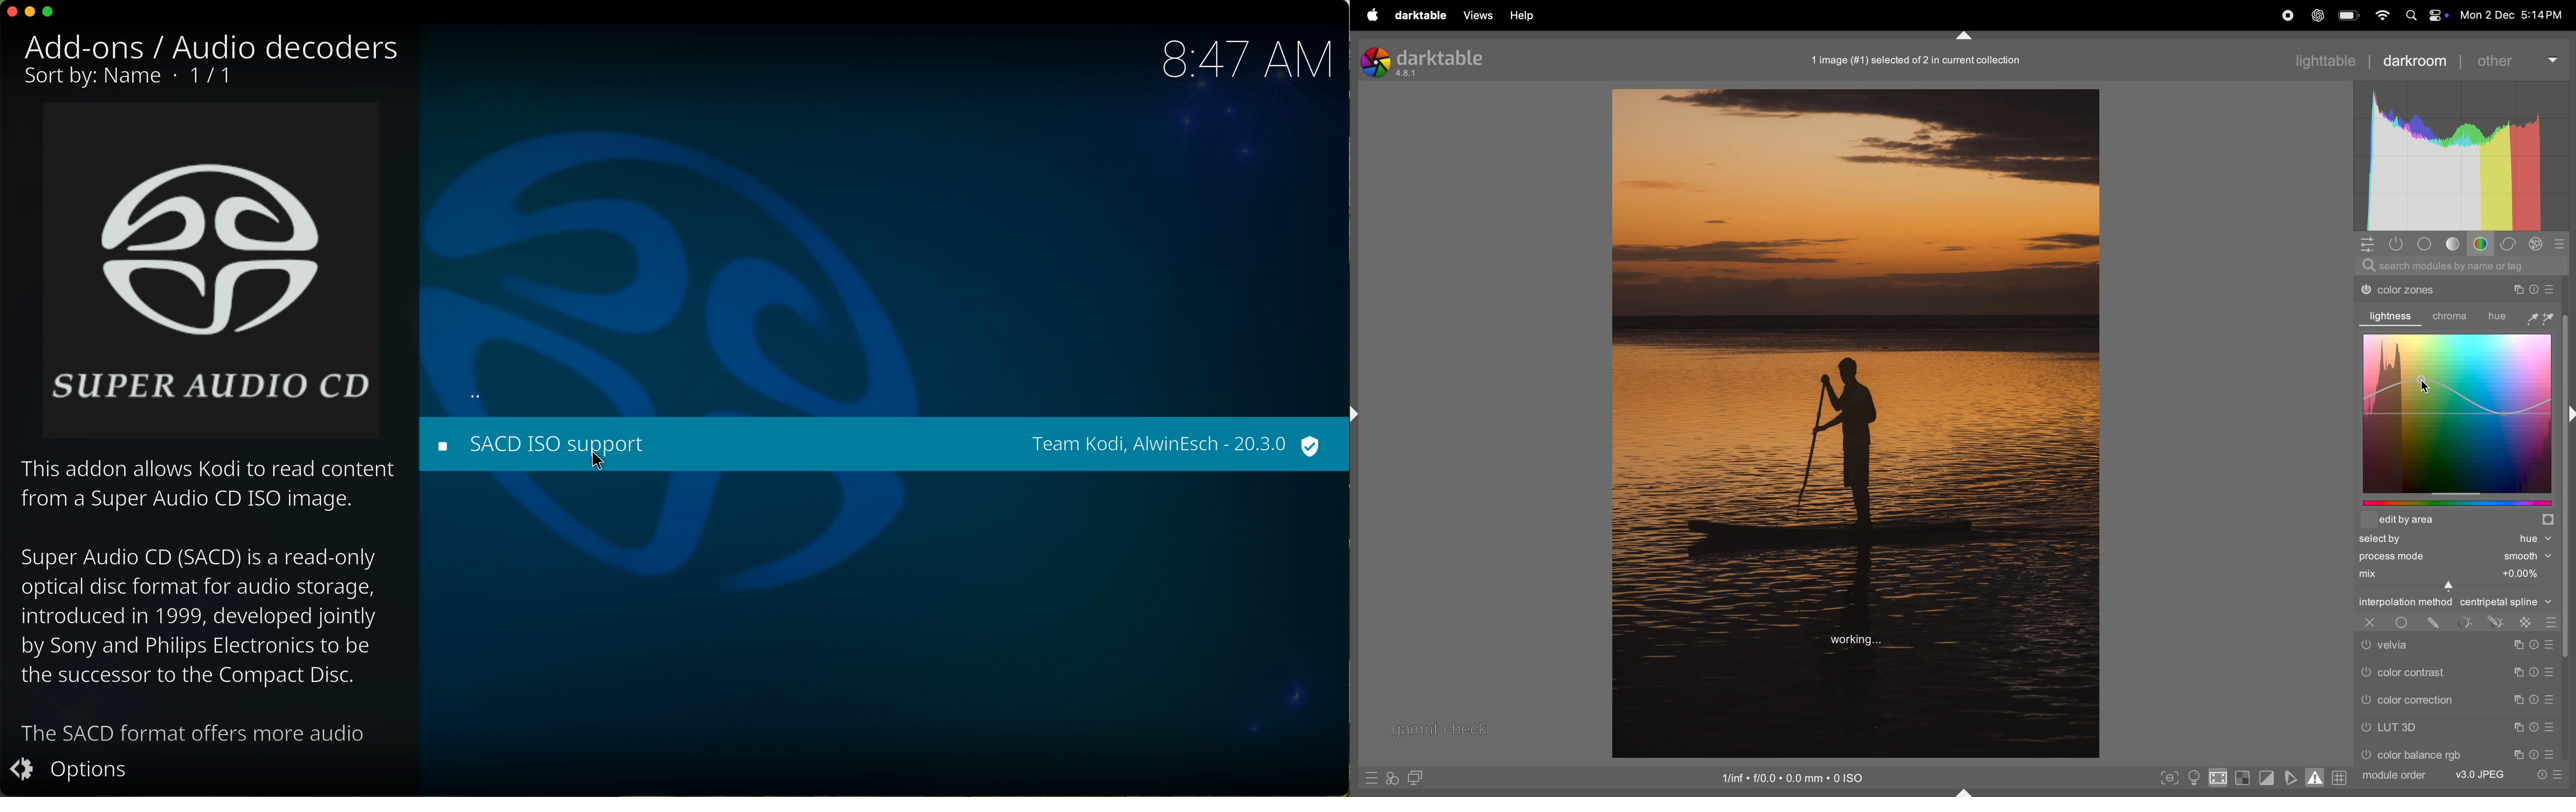 This screenshot has height=812, width=2576. What do you see at coordinates (2461, 504) in the screenshot?
I see `edit by graphs` at bounding box center [2461, 504].